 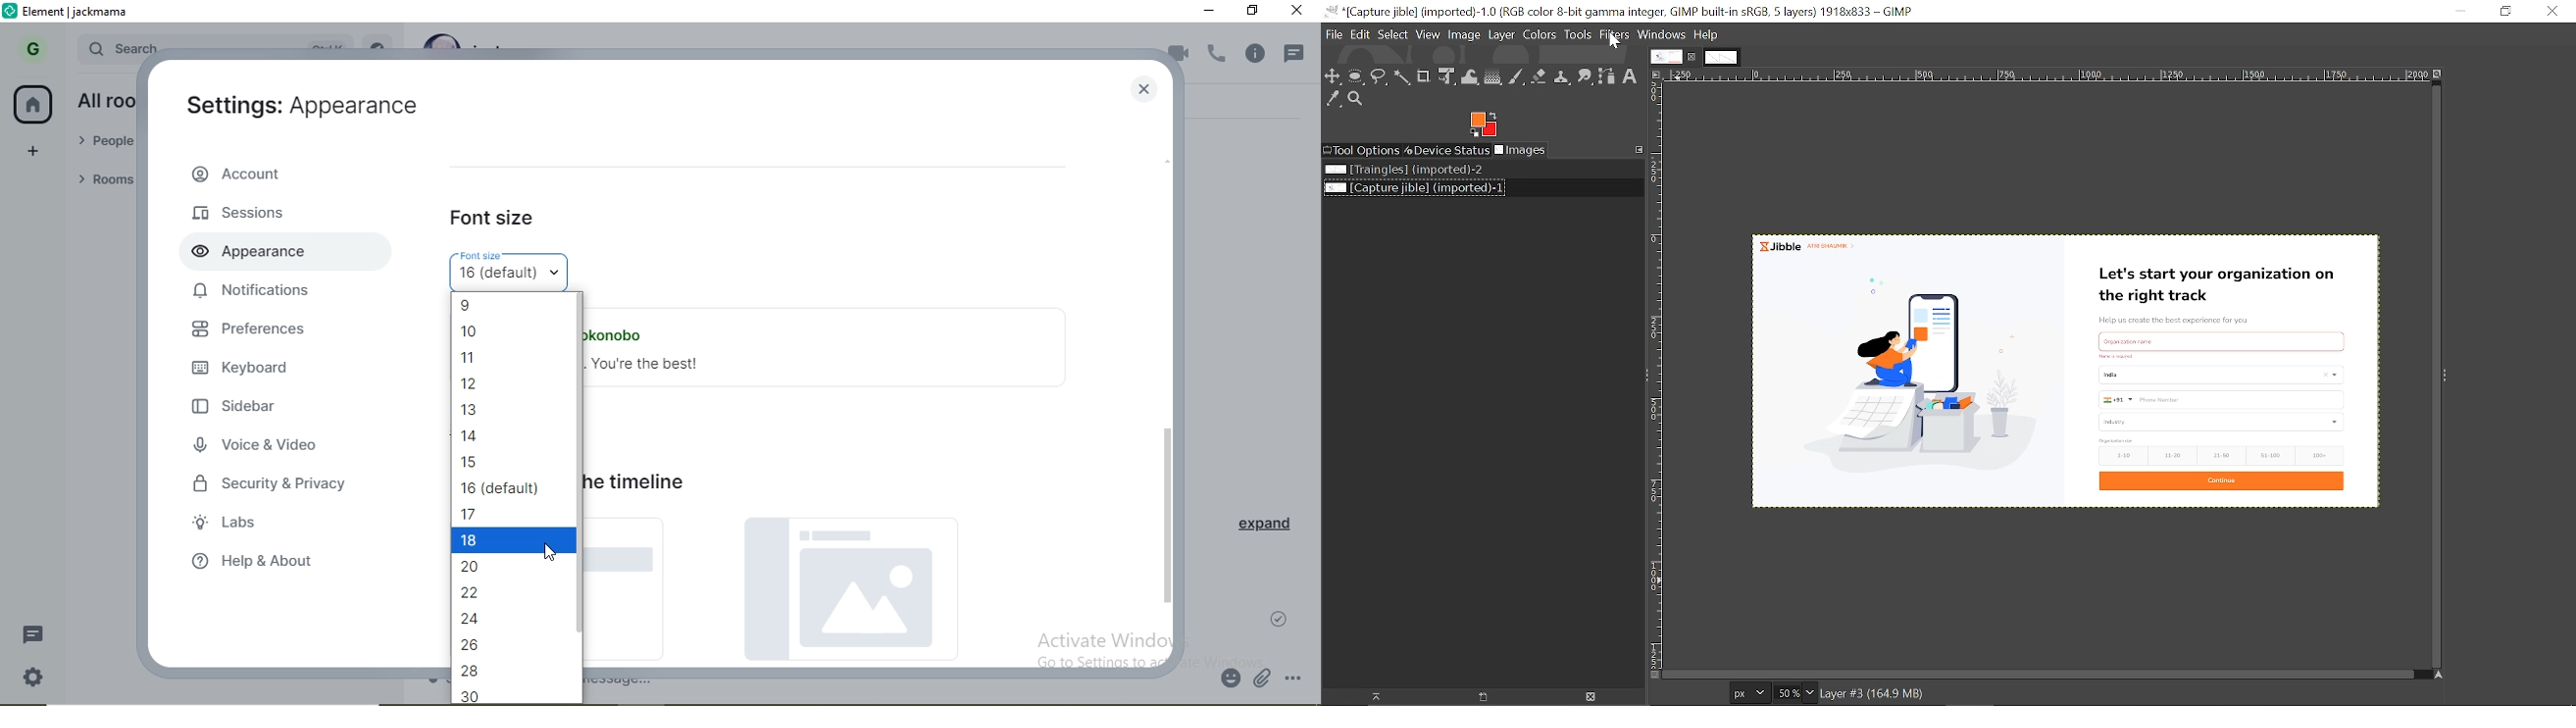 What do you see at coordinates (509, 485) in the screenshot?
I see `16 (default)` at bounding box center [509, 485].